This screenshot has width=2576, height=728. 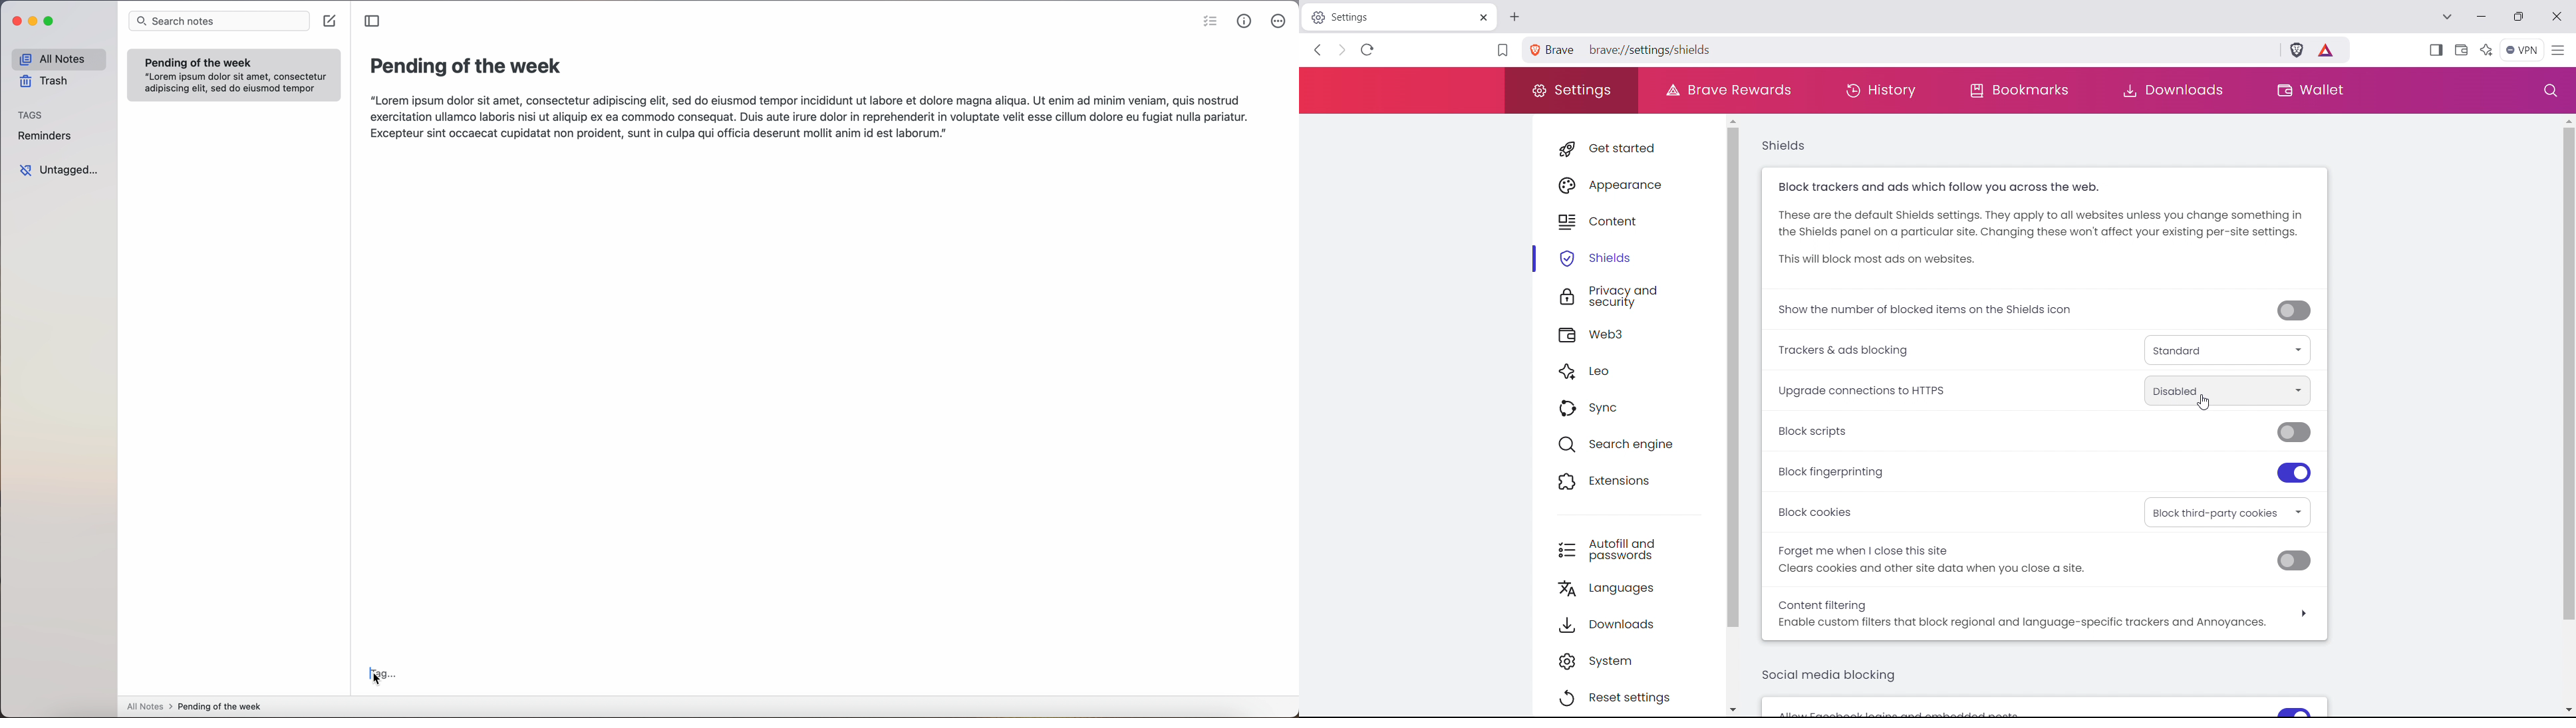 I want to click on reminders, so click(x=47, y=137).